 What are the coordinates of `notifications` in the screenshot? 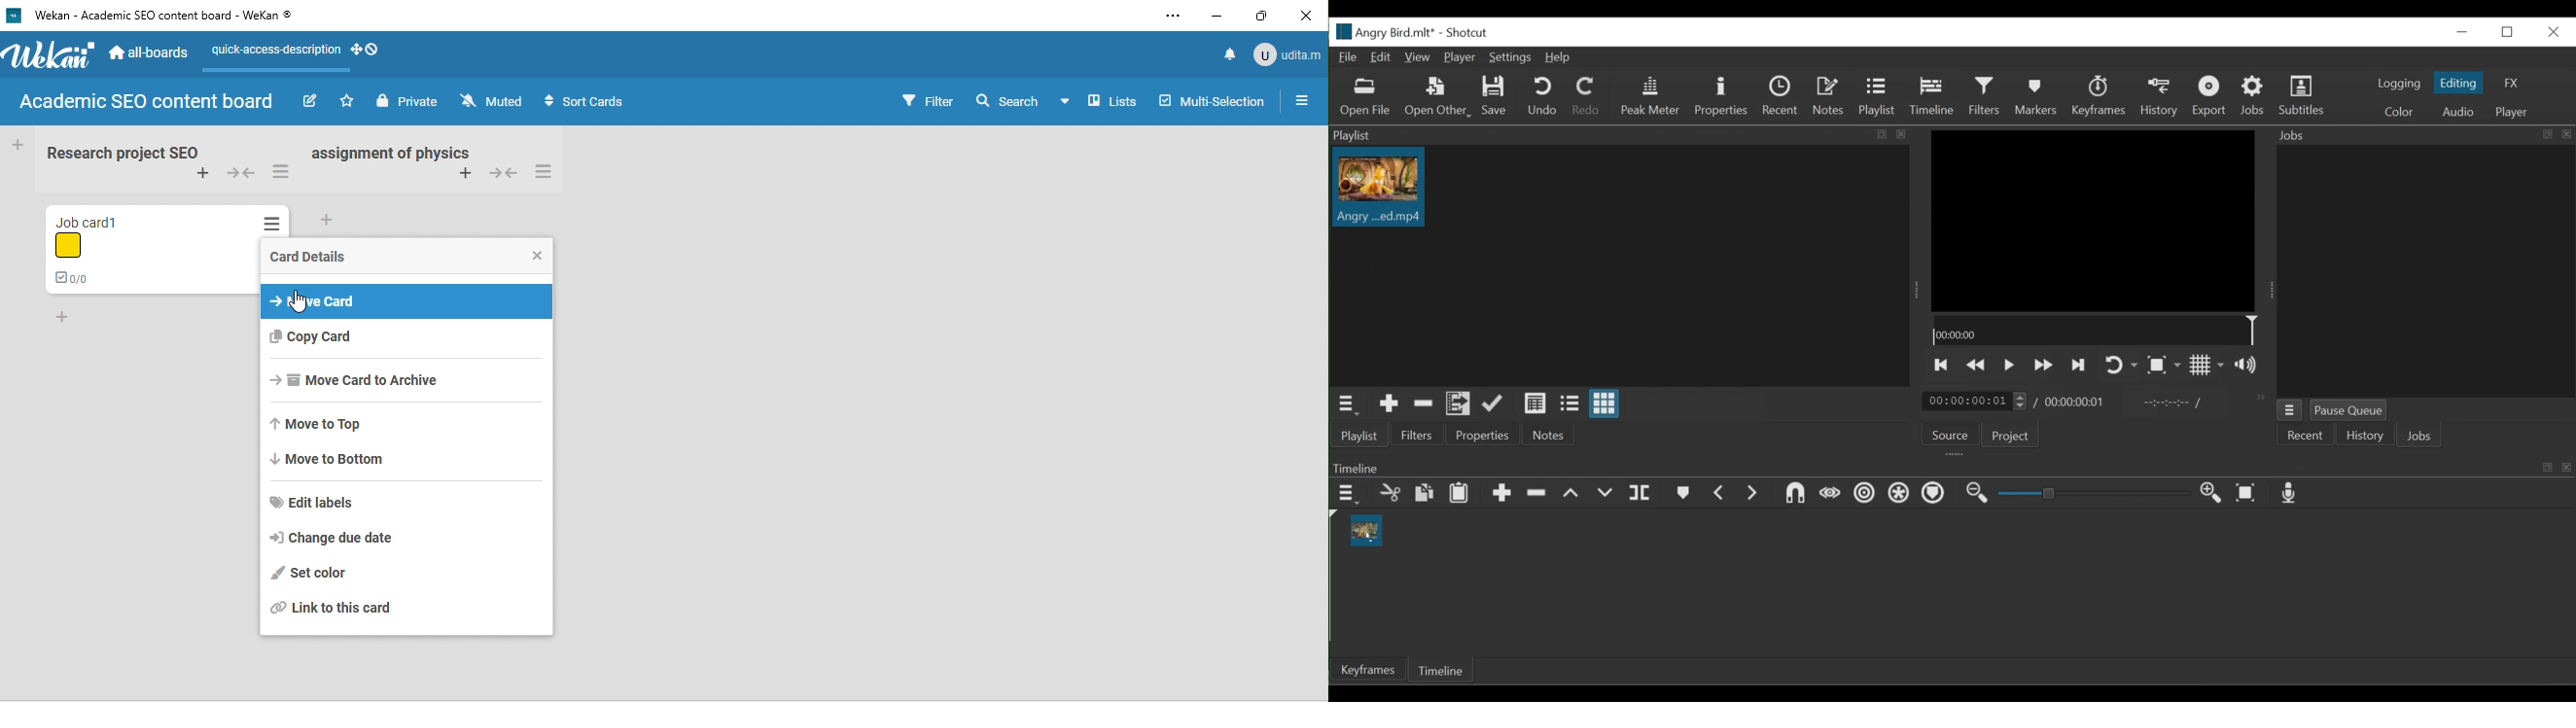 It's located at (1230, 51).